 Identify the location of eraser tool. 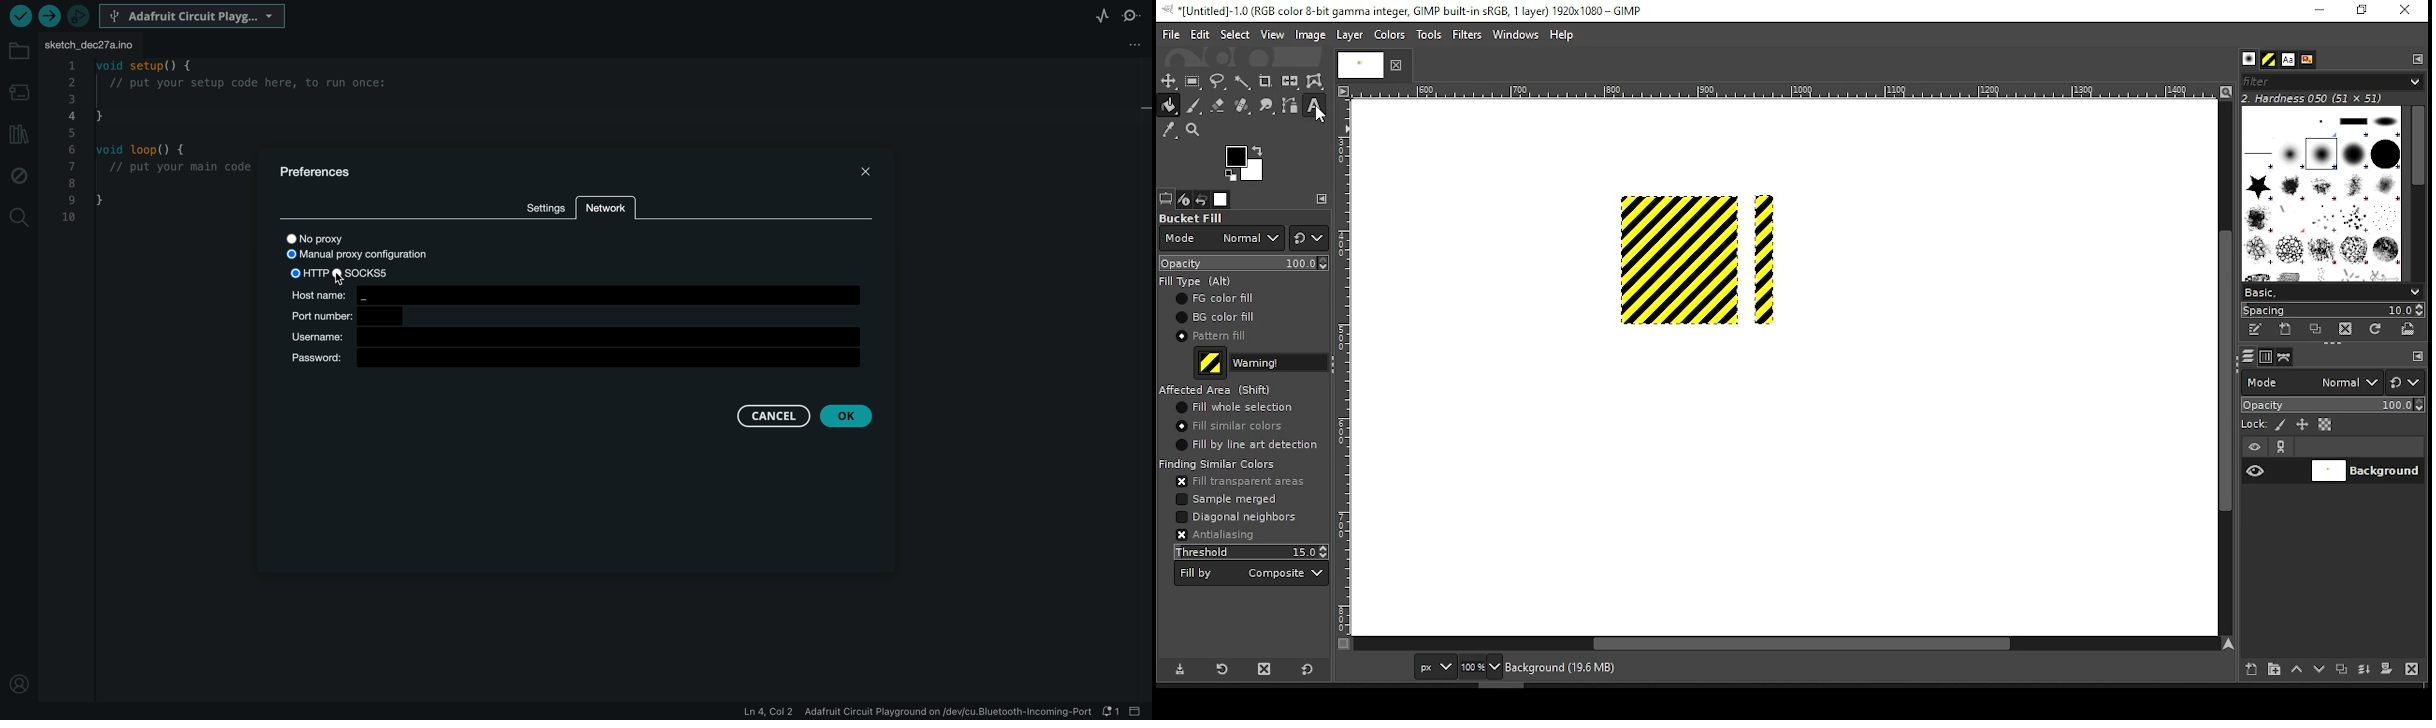
(1217, 105).